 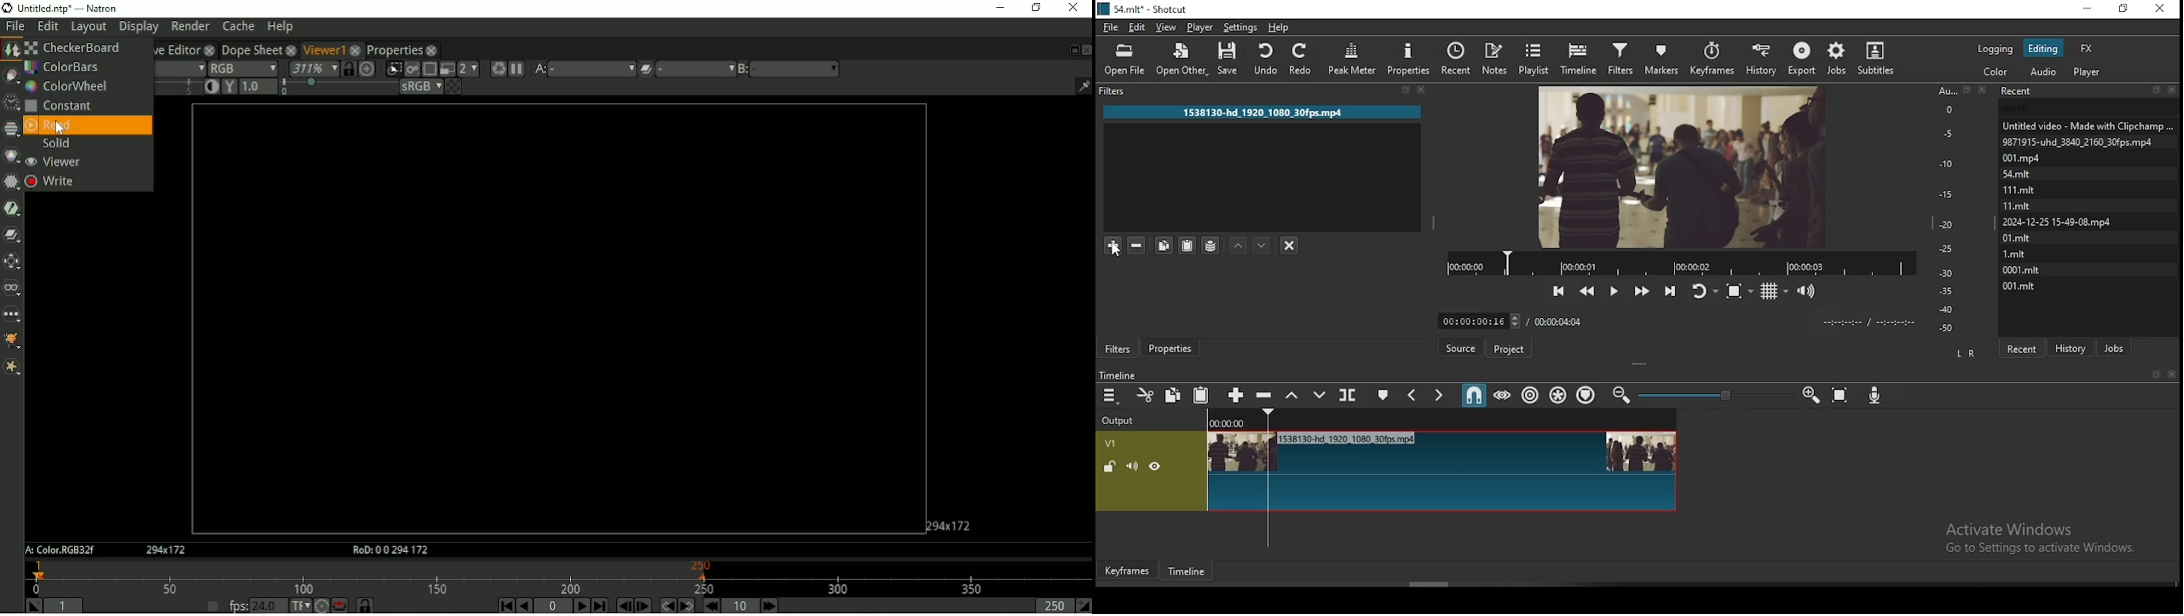 What do you see at coordinates (1811, 396) in the screenshot?
I see `zoom timeline out` at bounding box center [1811, 396].